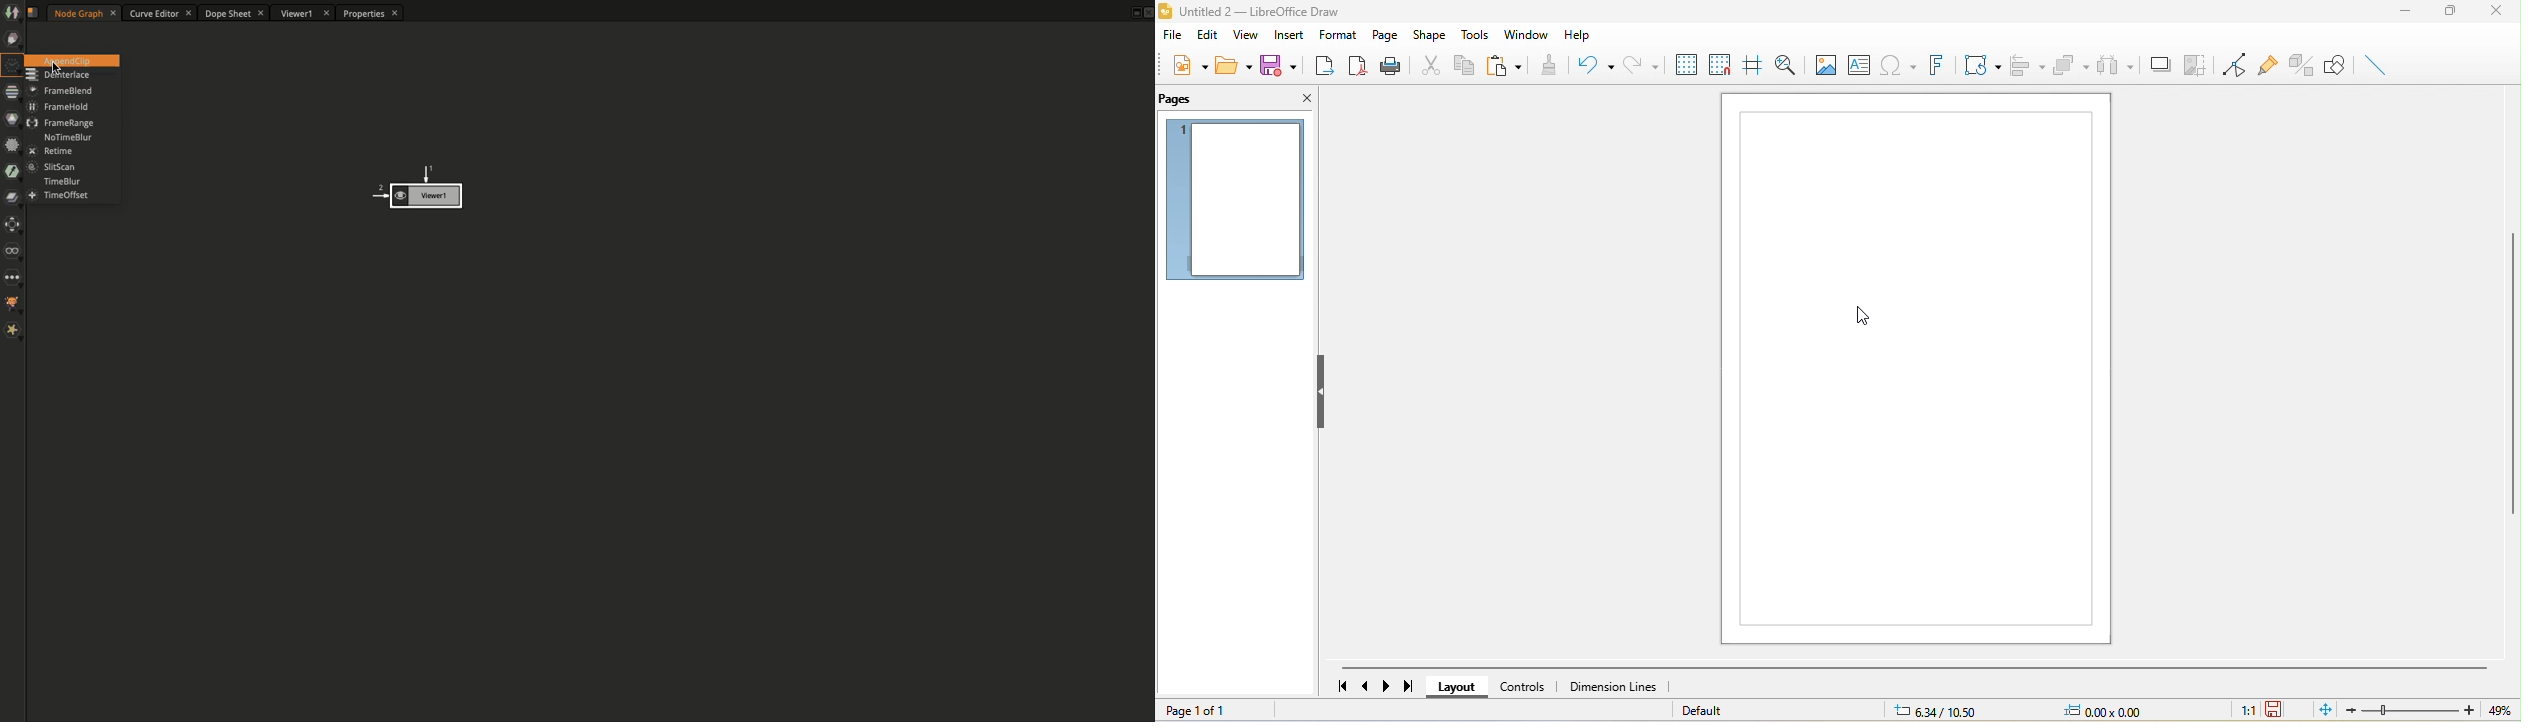 This screenshot has width=2548, height=728. Describe the element at coordinates (1170, 35) in the screenshot. I see `file` at that location.